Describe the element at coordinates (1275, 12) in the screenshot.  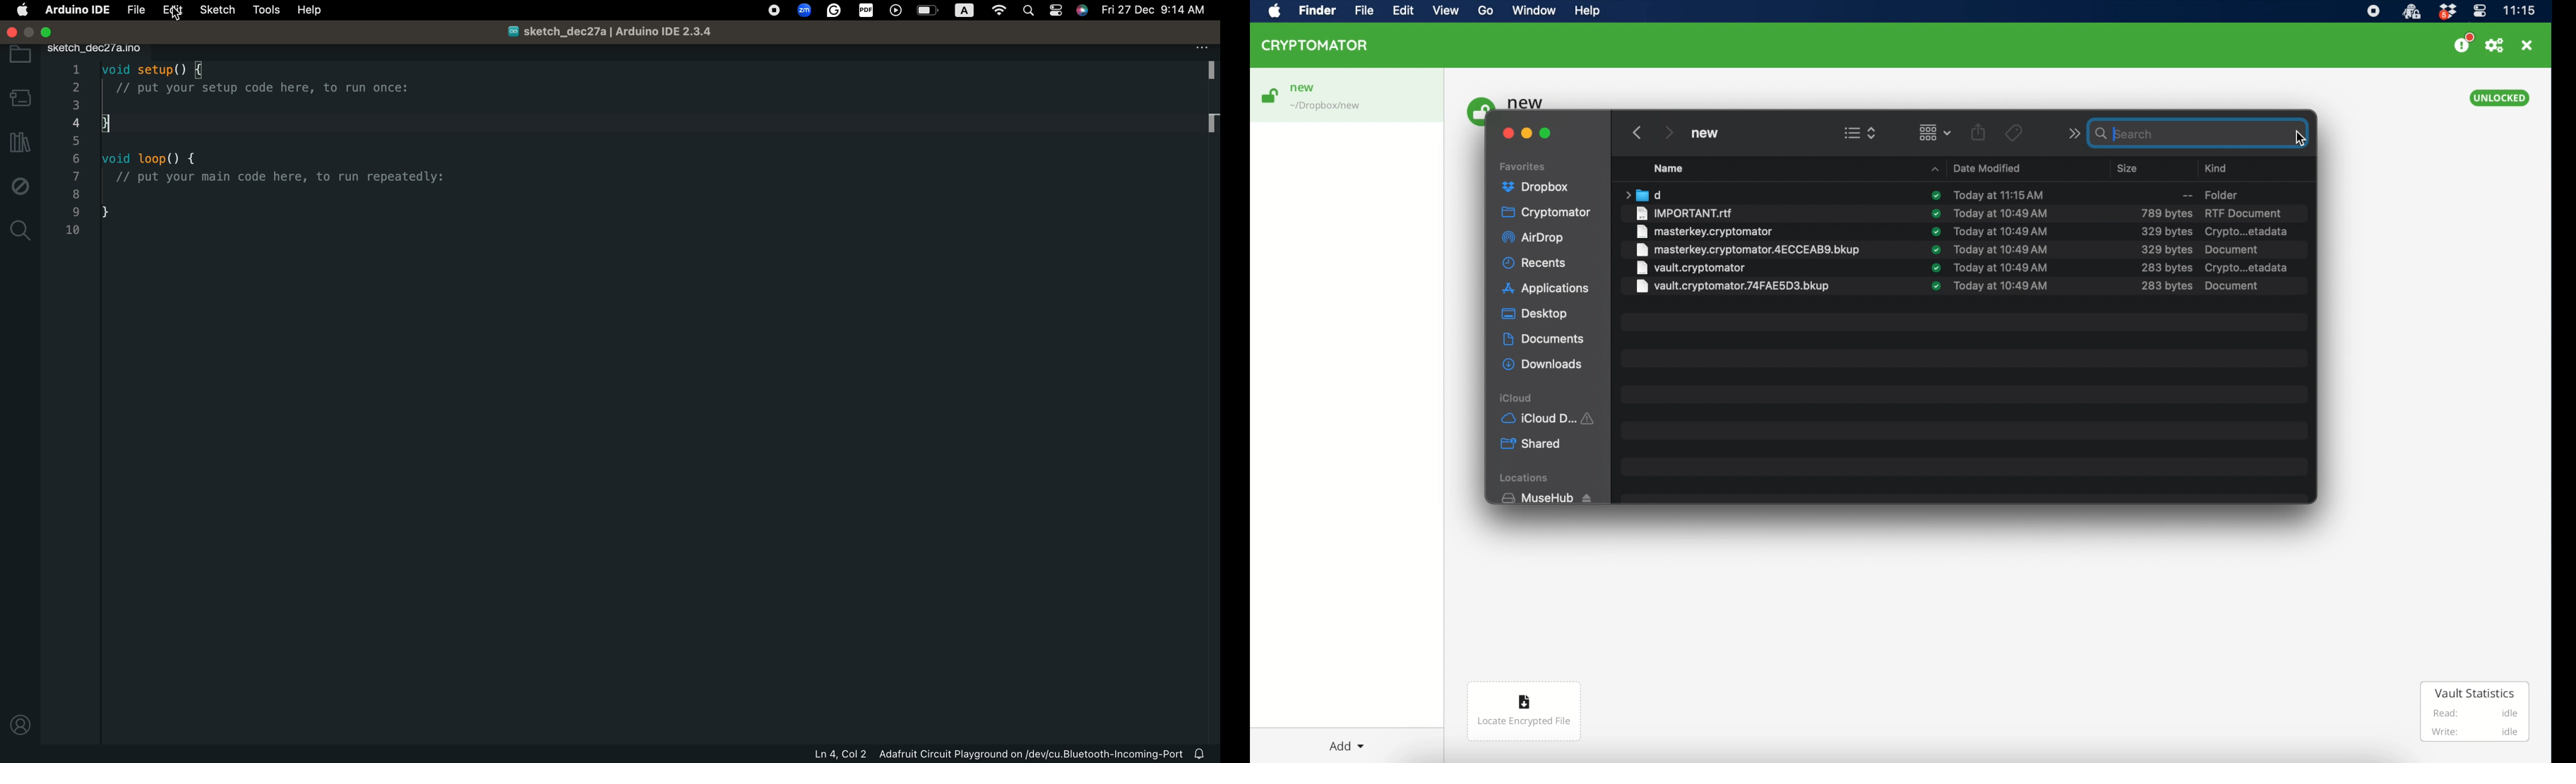
I see `apple icon` at that location.